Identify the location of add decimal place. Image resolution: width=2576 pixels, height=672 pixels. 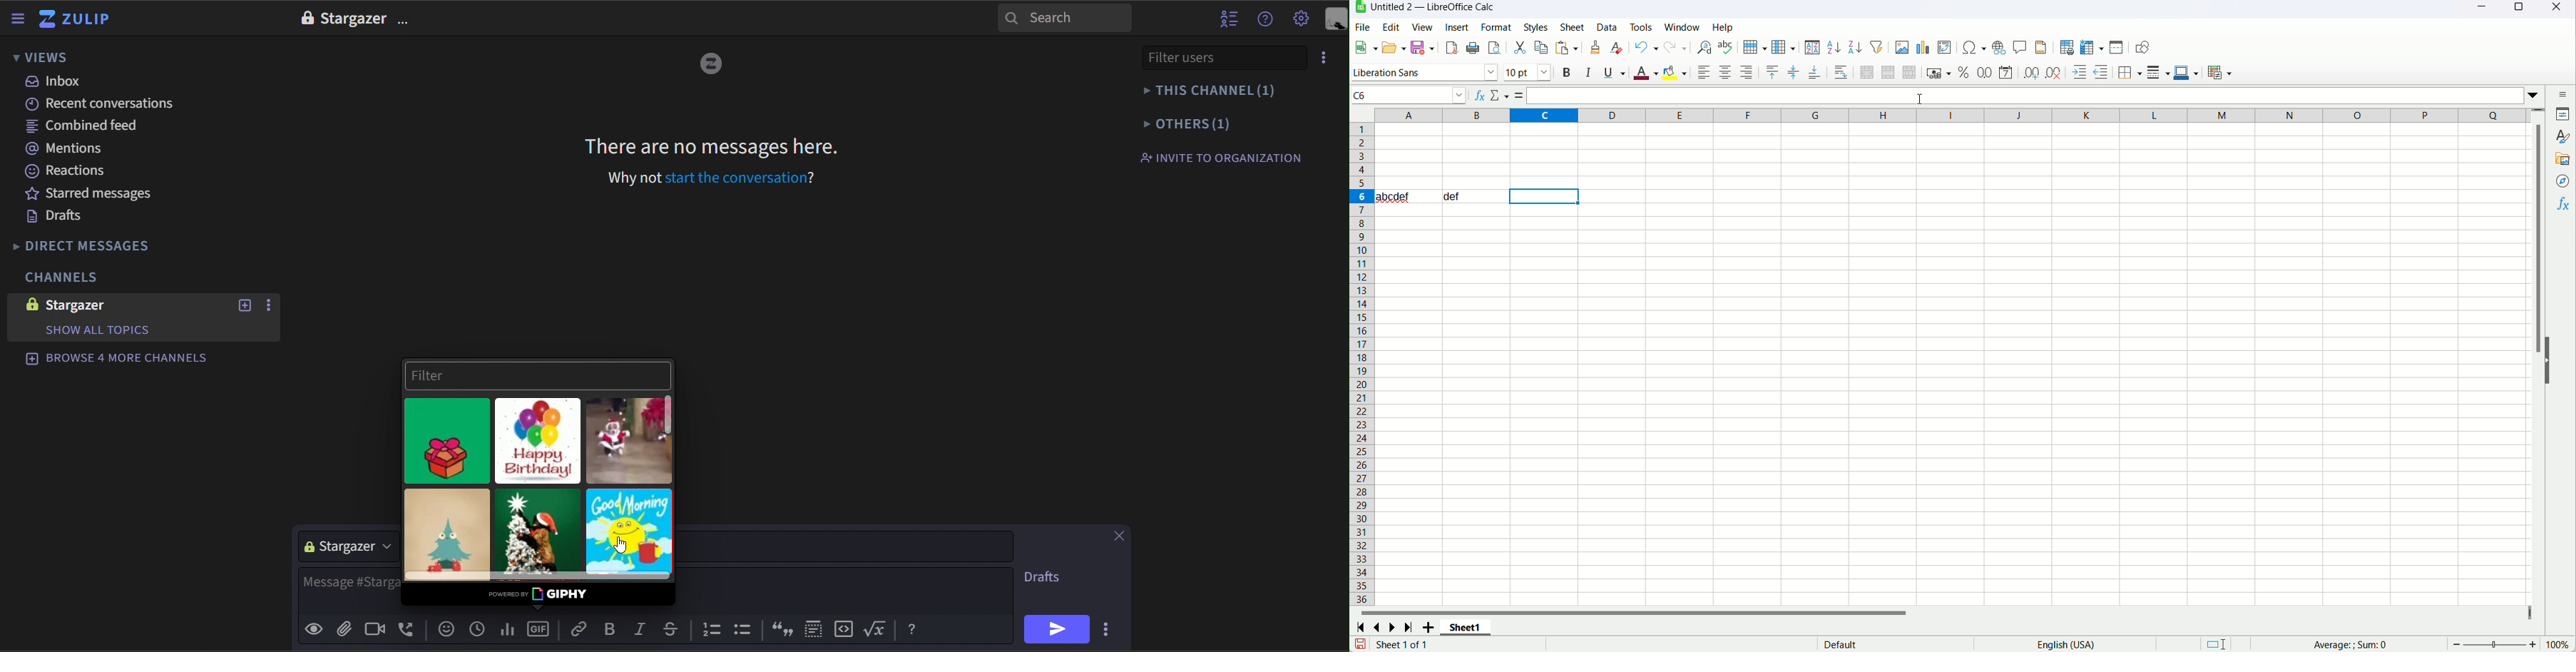
(2031, 74).